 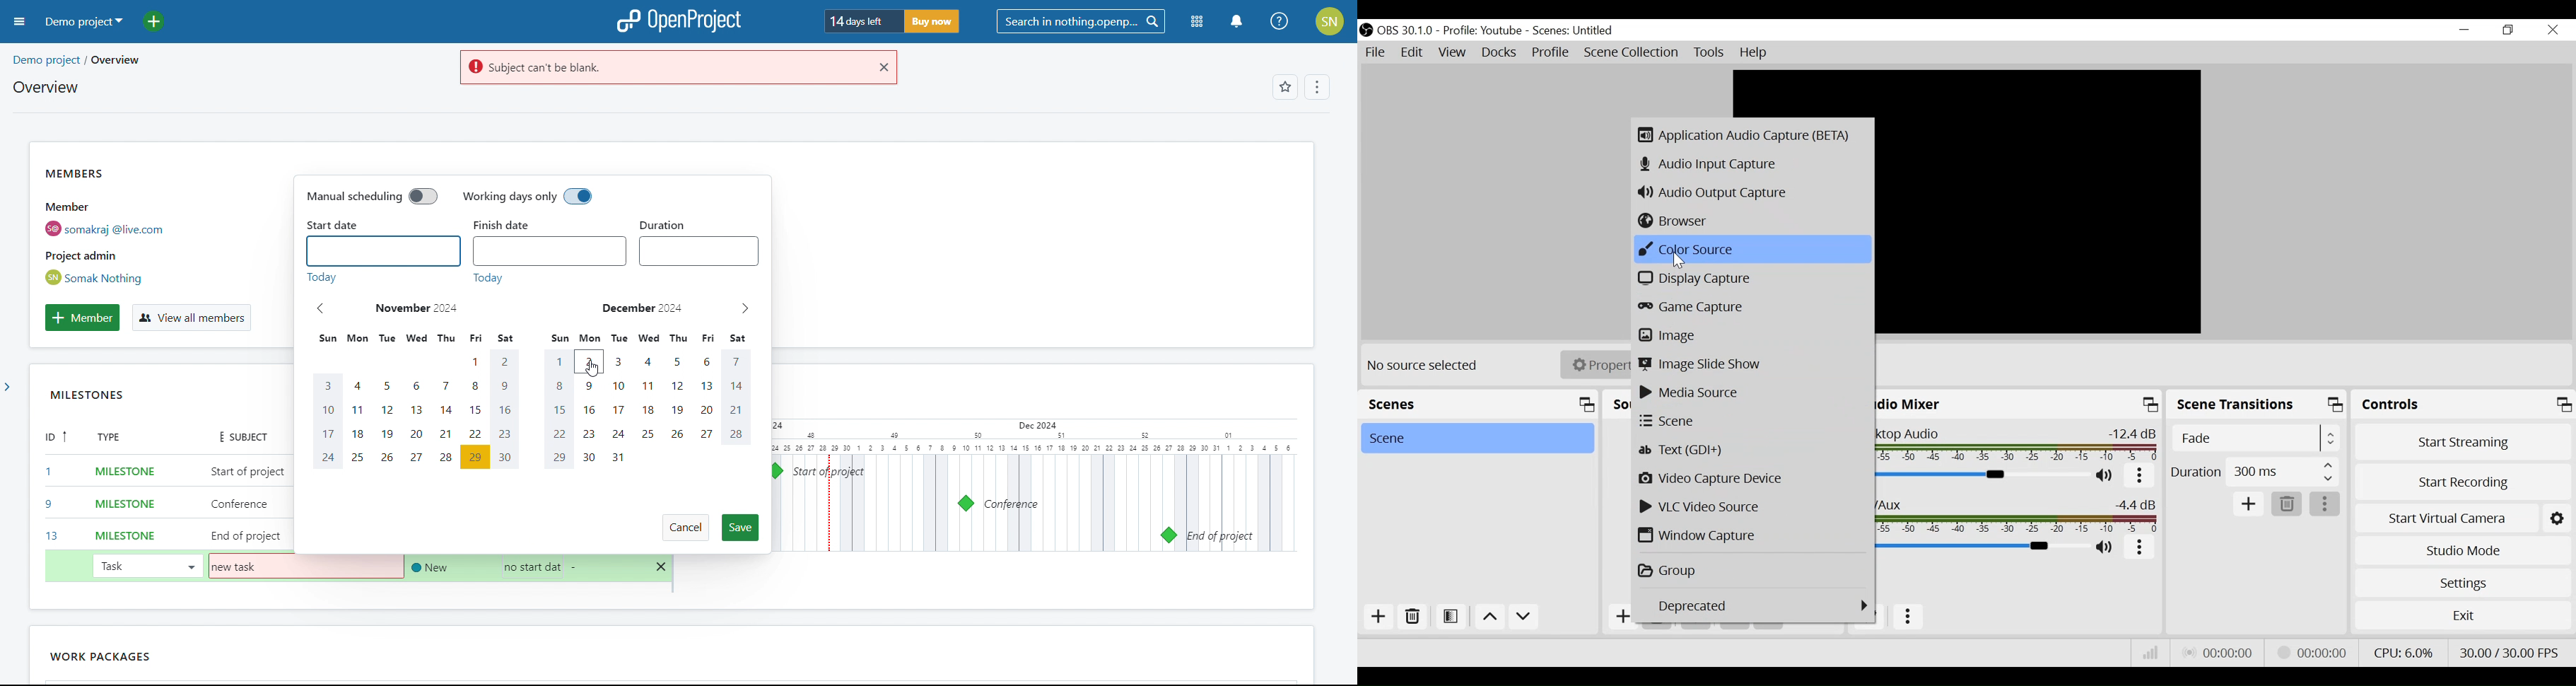 What do you see at coordinates (1412, 51) in the screenshot?
I see `Edit` at bounding box center [1412, 51].